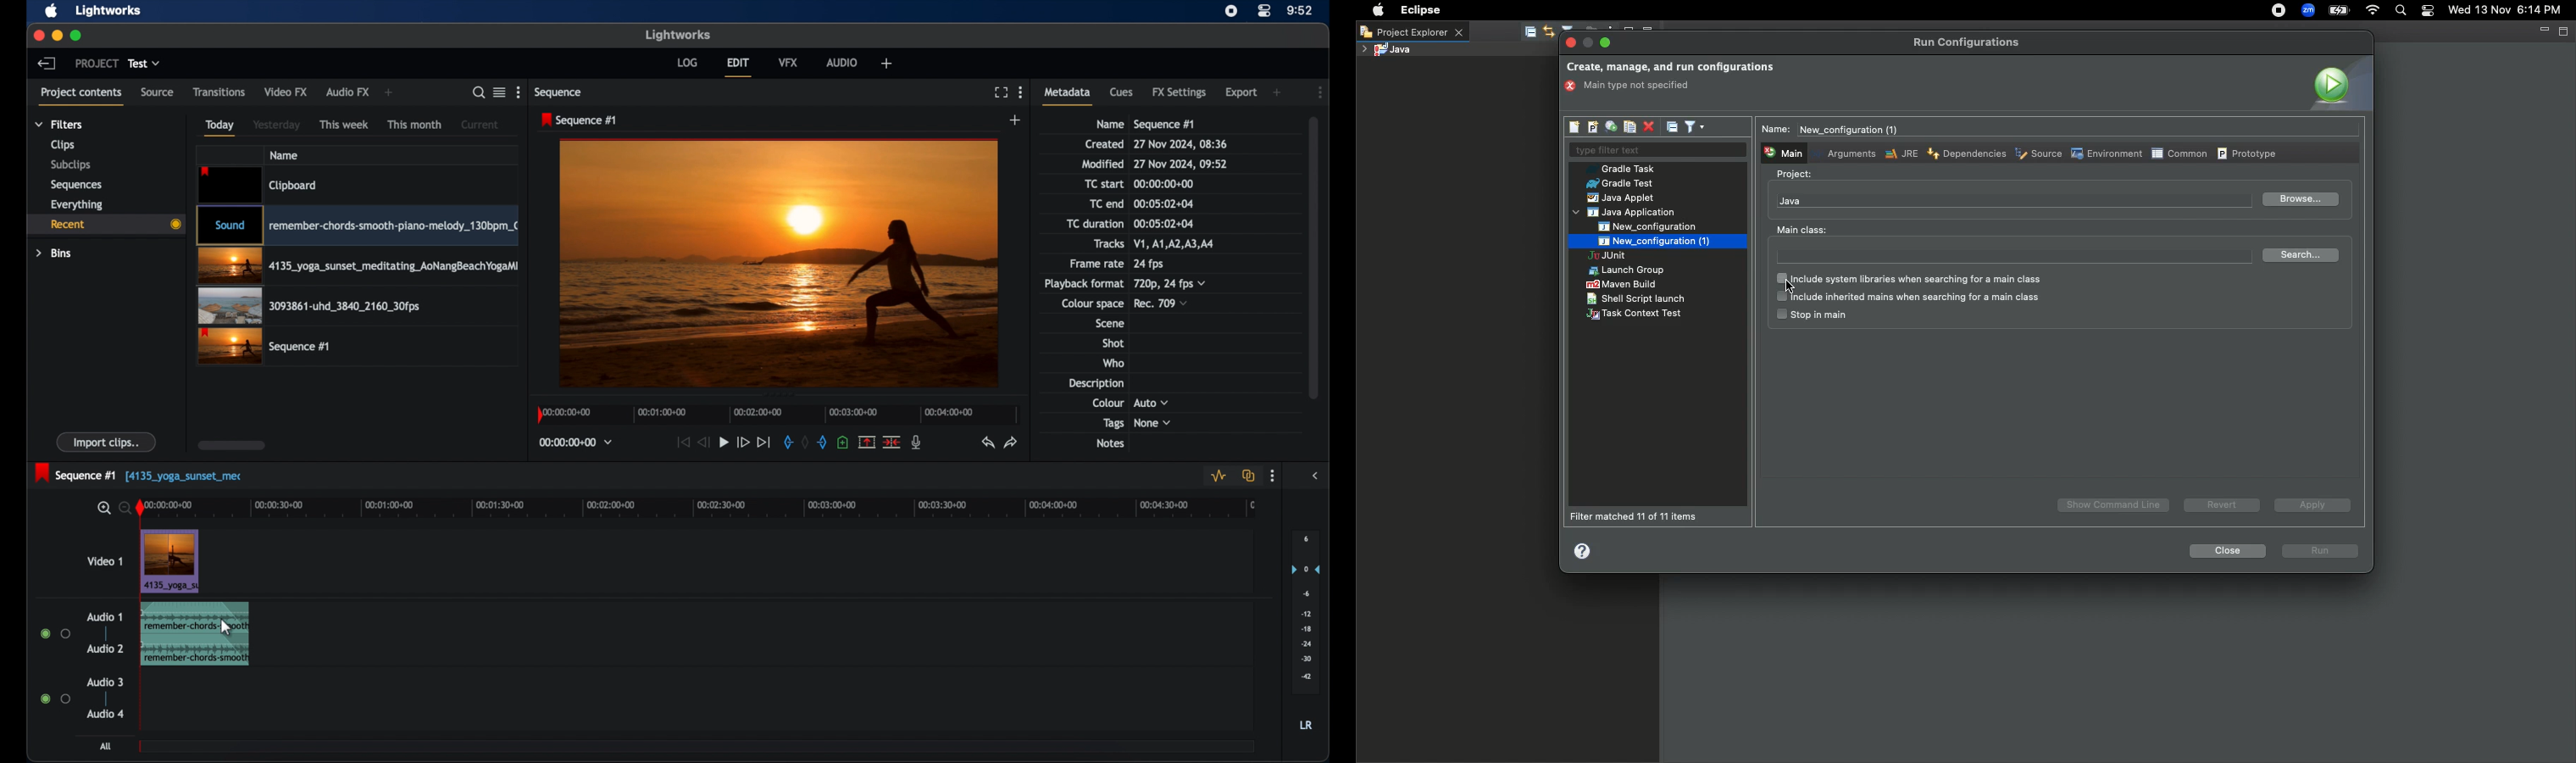 This screenshot has height=784, width=2576. I want to click on Project, so click(1795, 175).